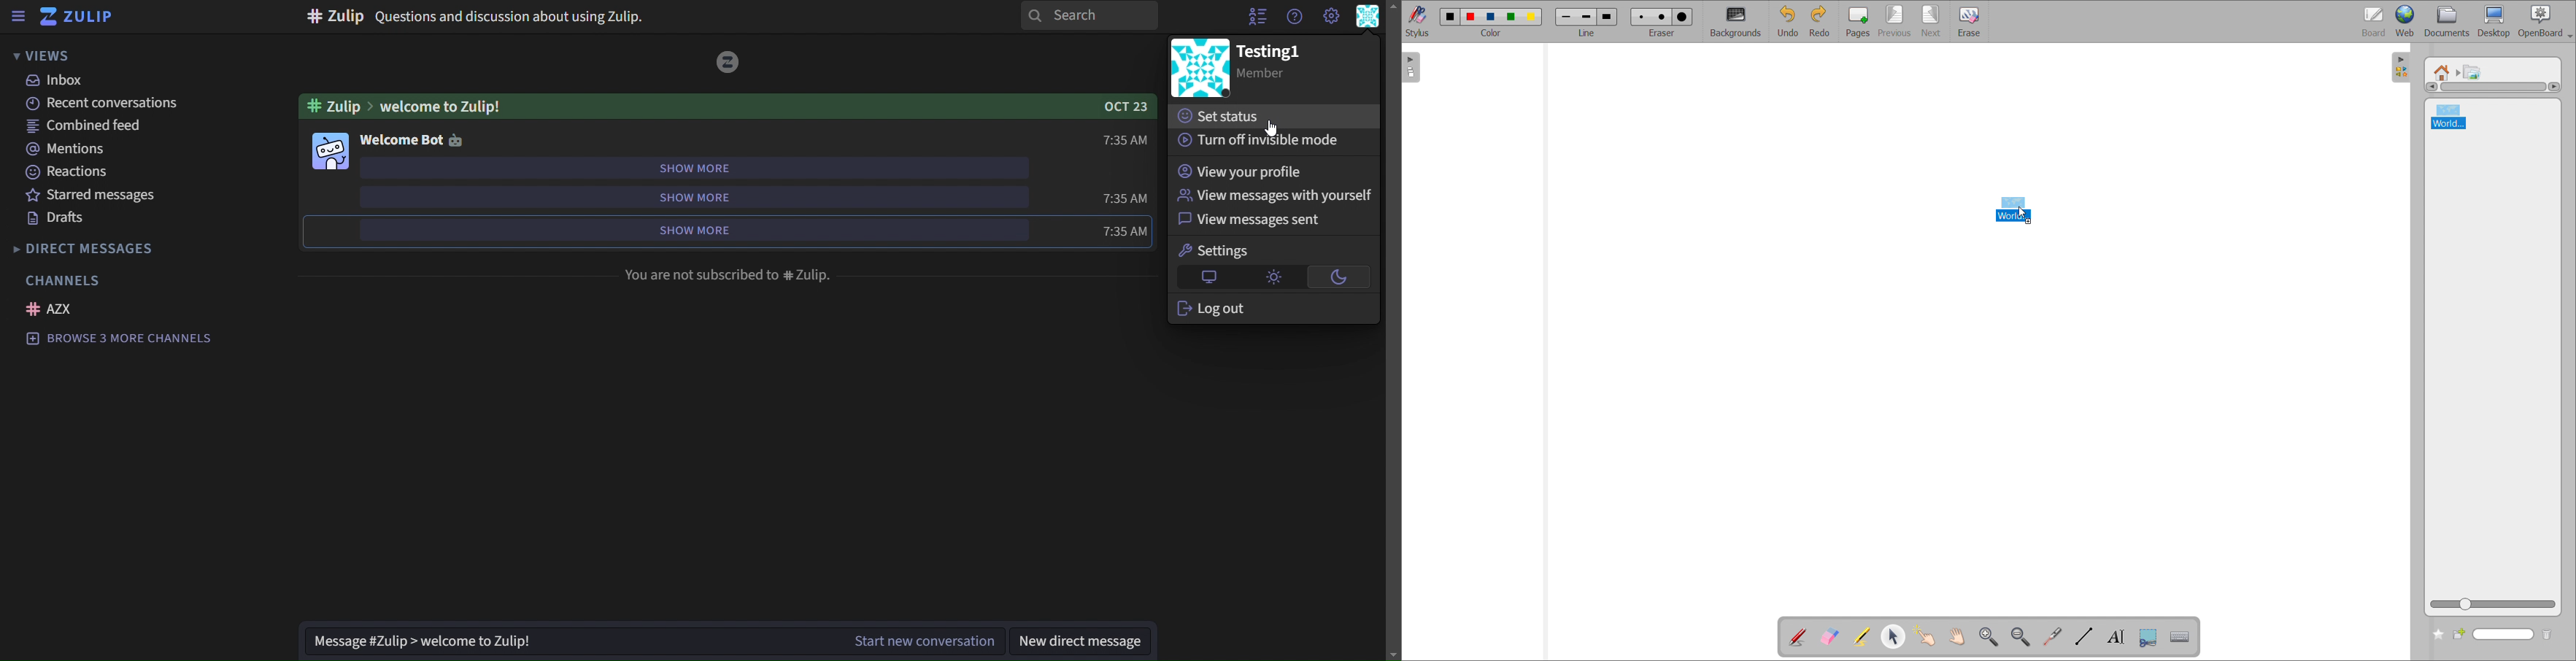 This screenshot has width=2576, height=672. I want to click on scrollbar, so click(2494, 87).